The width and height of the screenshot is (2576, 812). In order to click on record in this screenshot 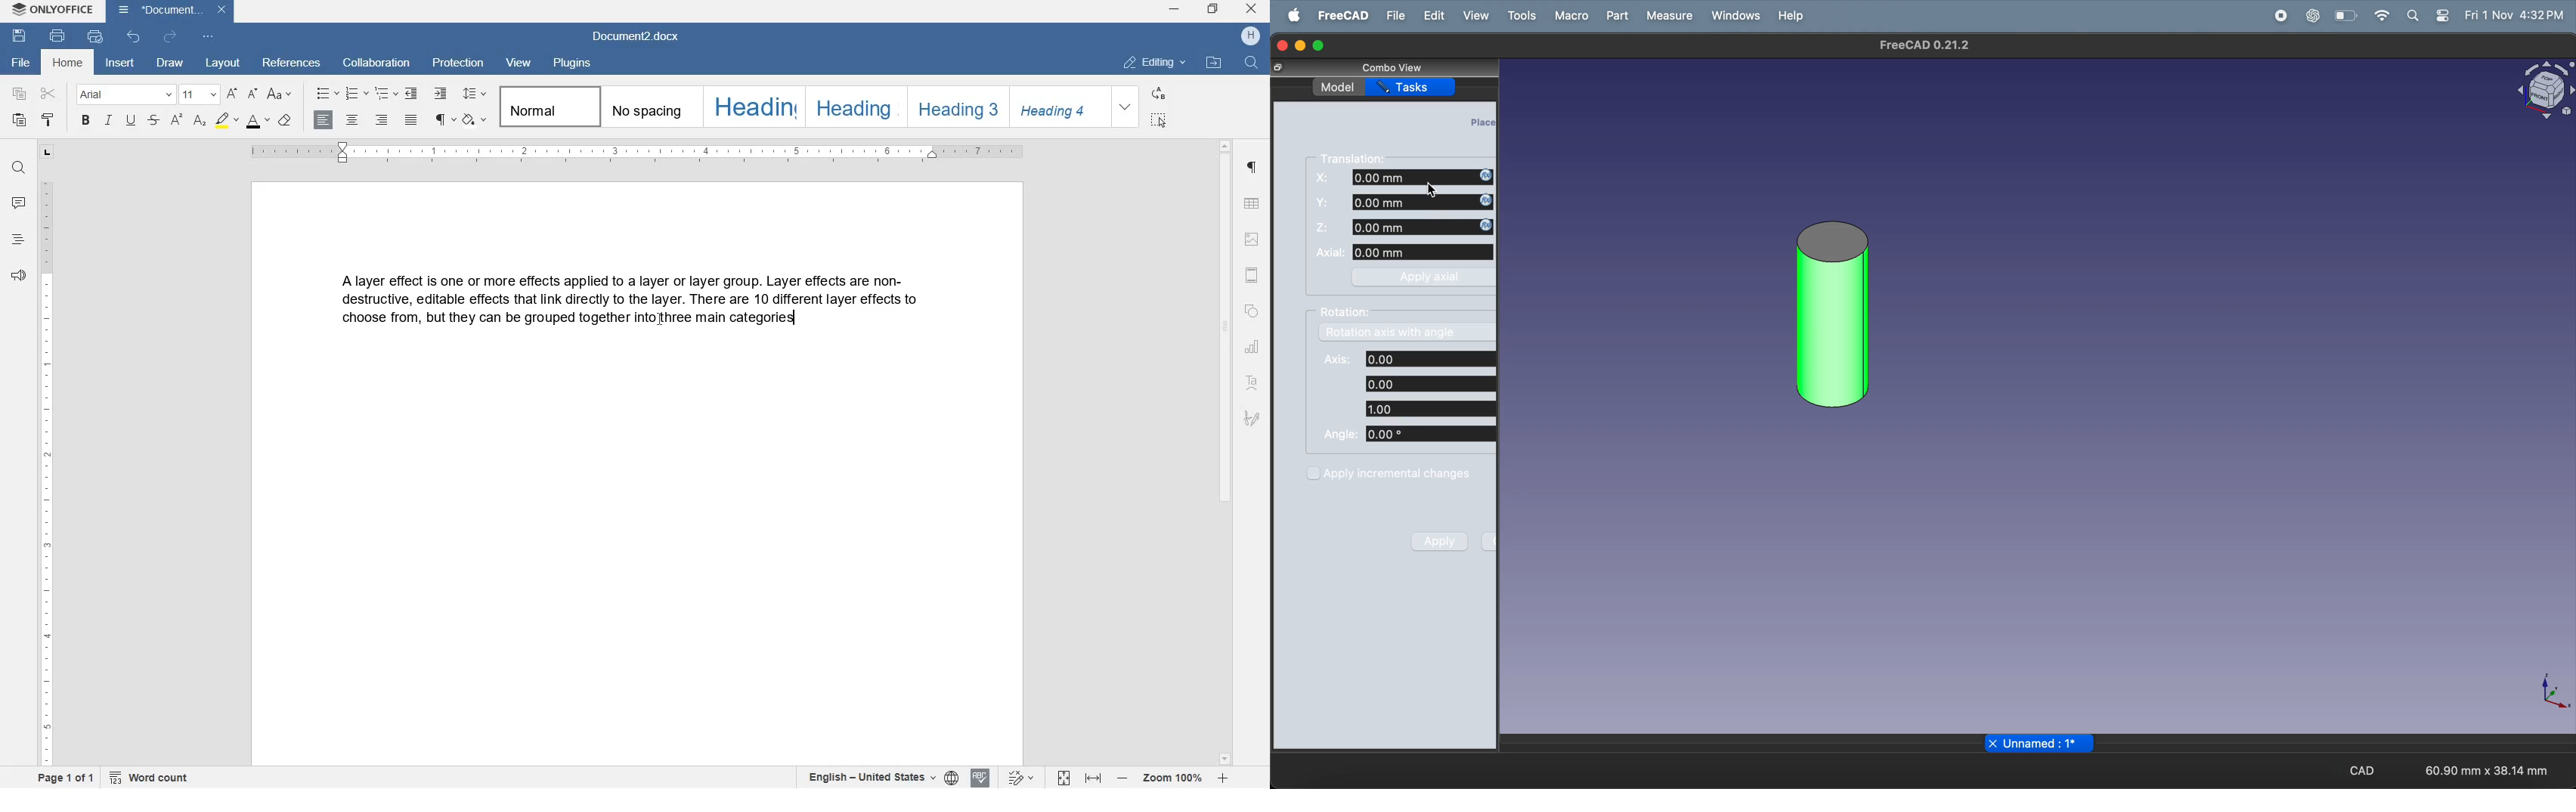, I will do `click(2278, 16)`.